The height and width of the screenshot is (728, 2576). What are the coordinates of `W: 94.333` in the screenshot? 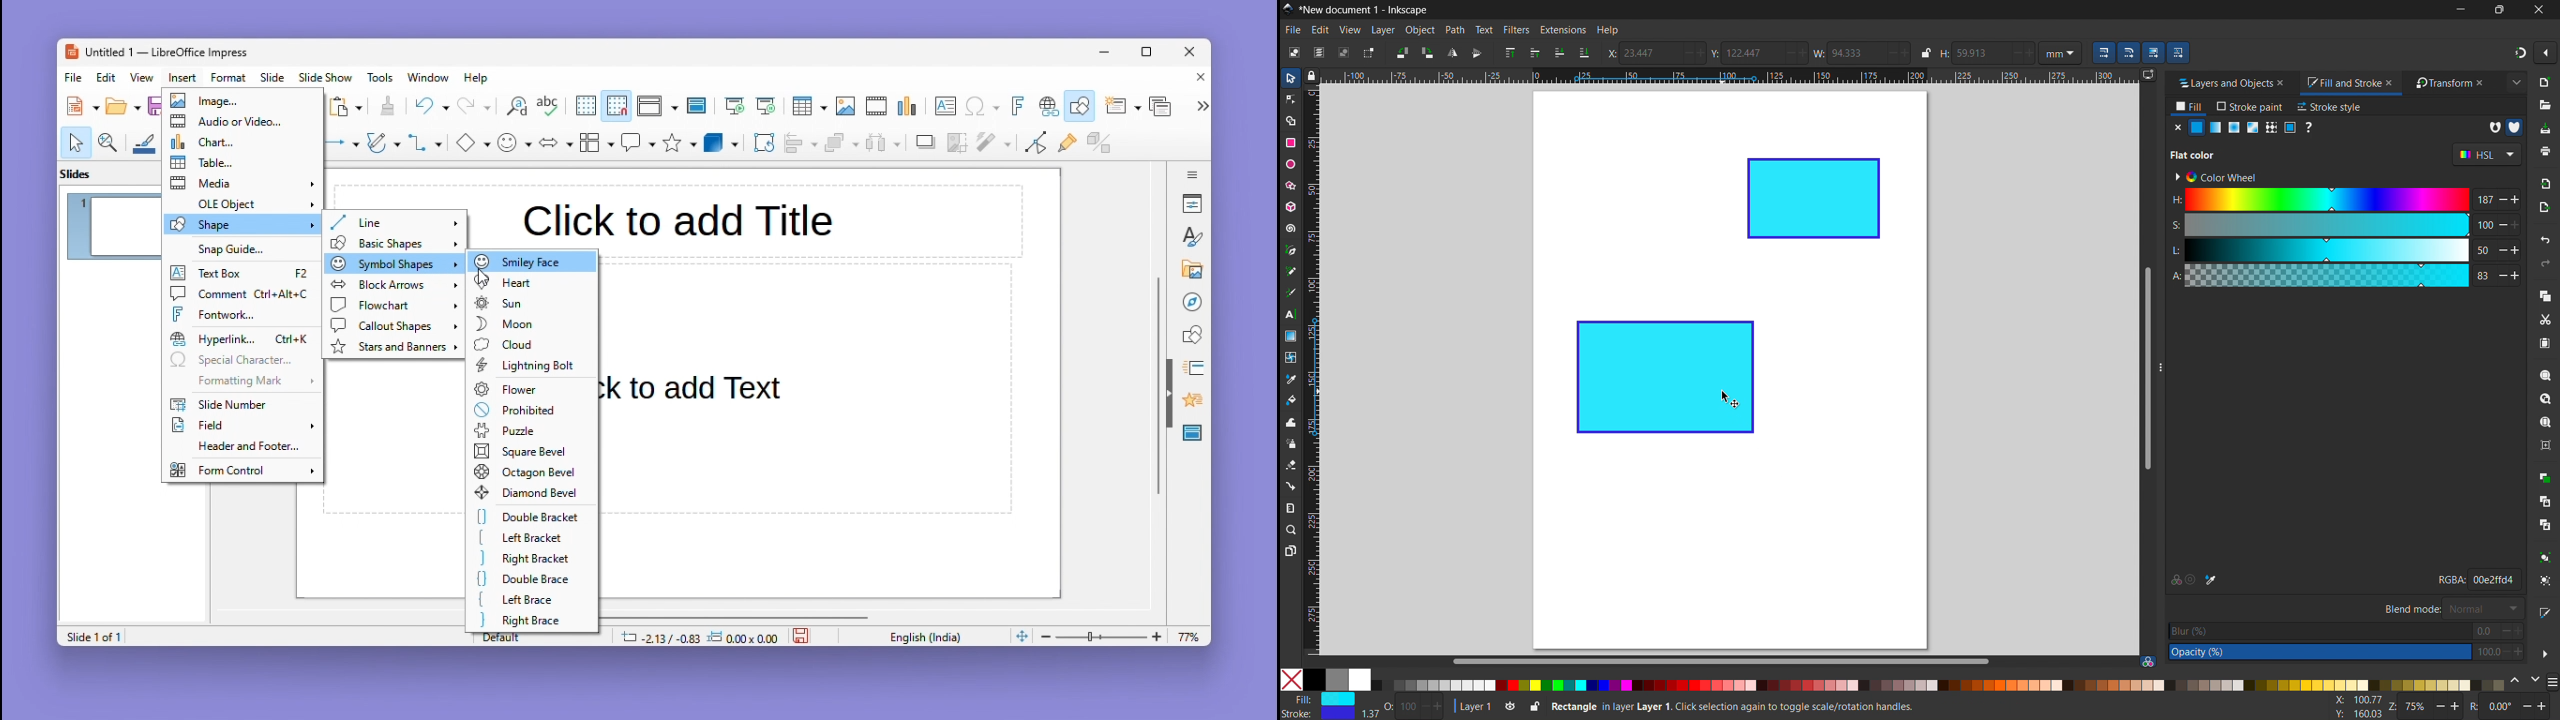 It's located at (1845, 52).